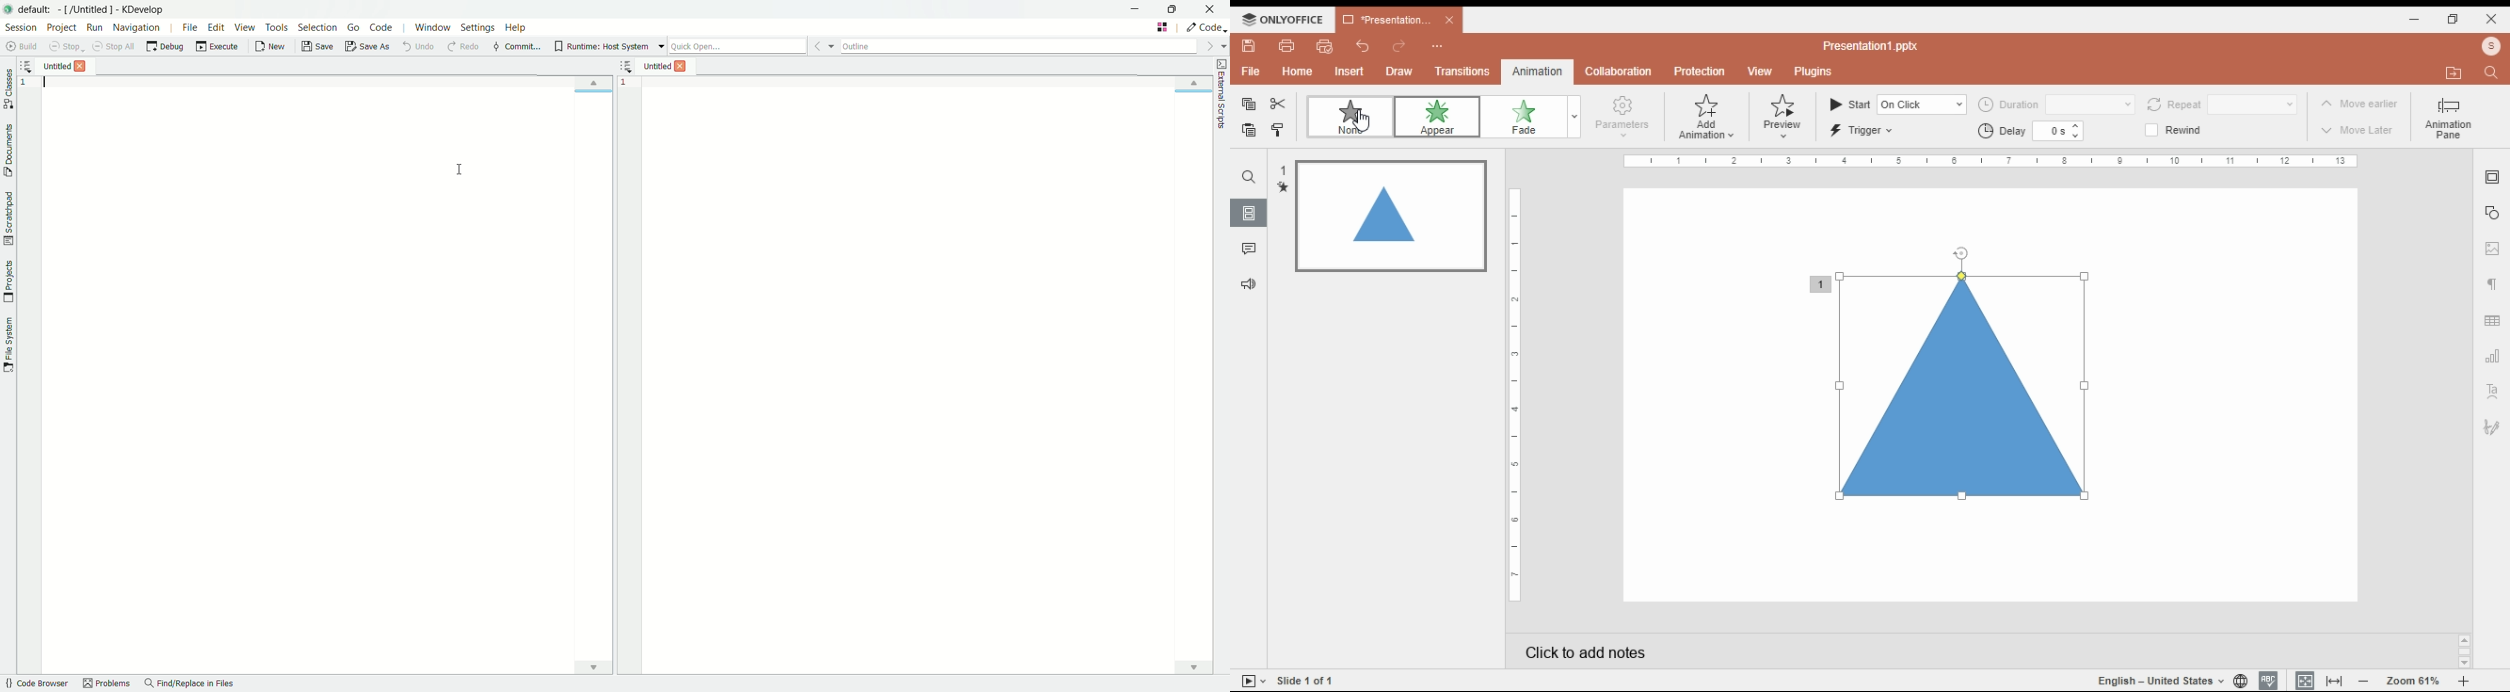  I want to click on shape  settings, so click(2491, 214).